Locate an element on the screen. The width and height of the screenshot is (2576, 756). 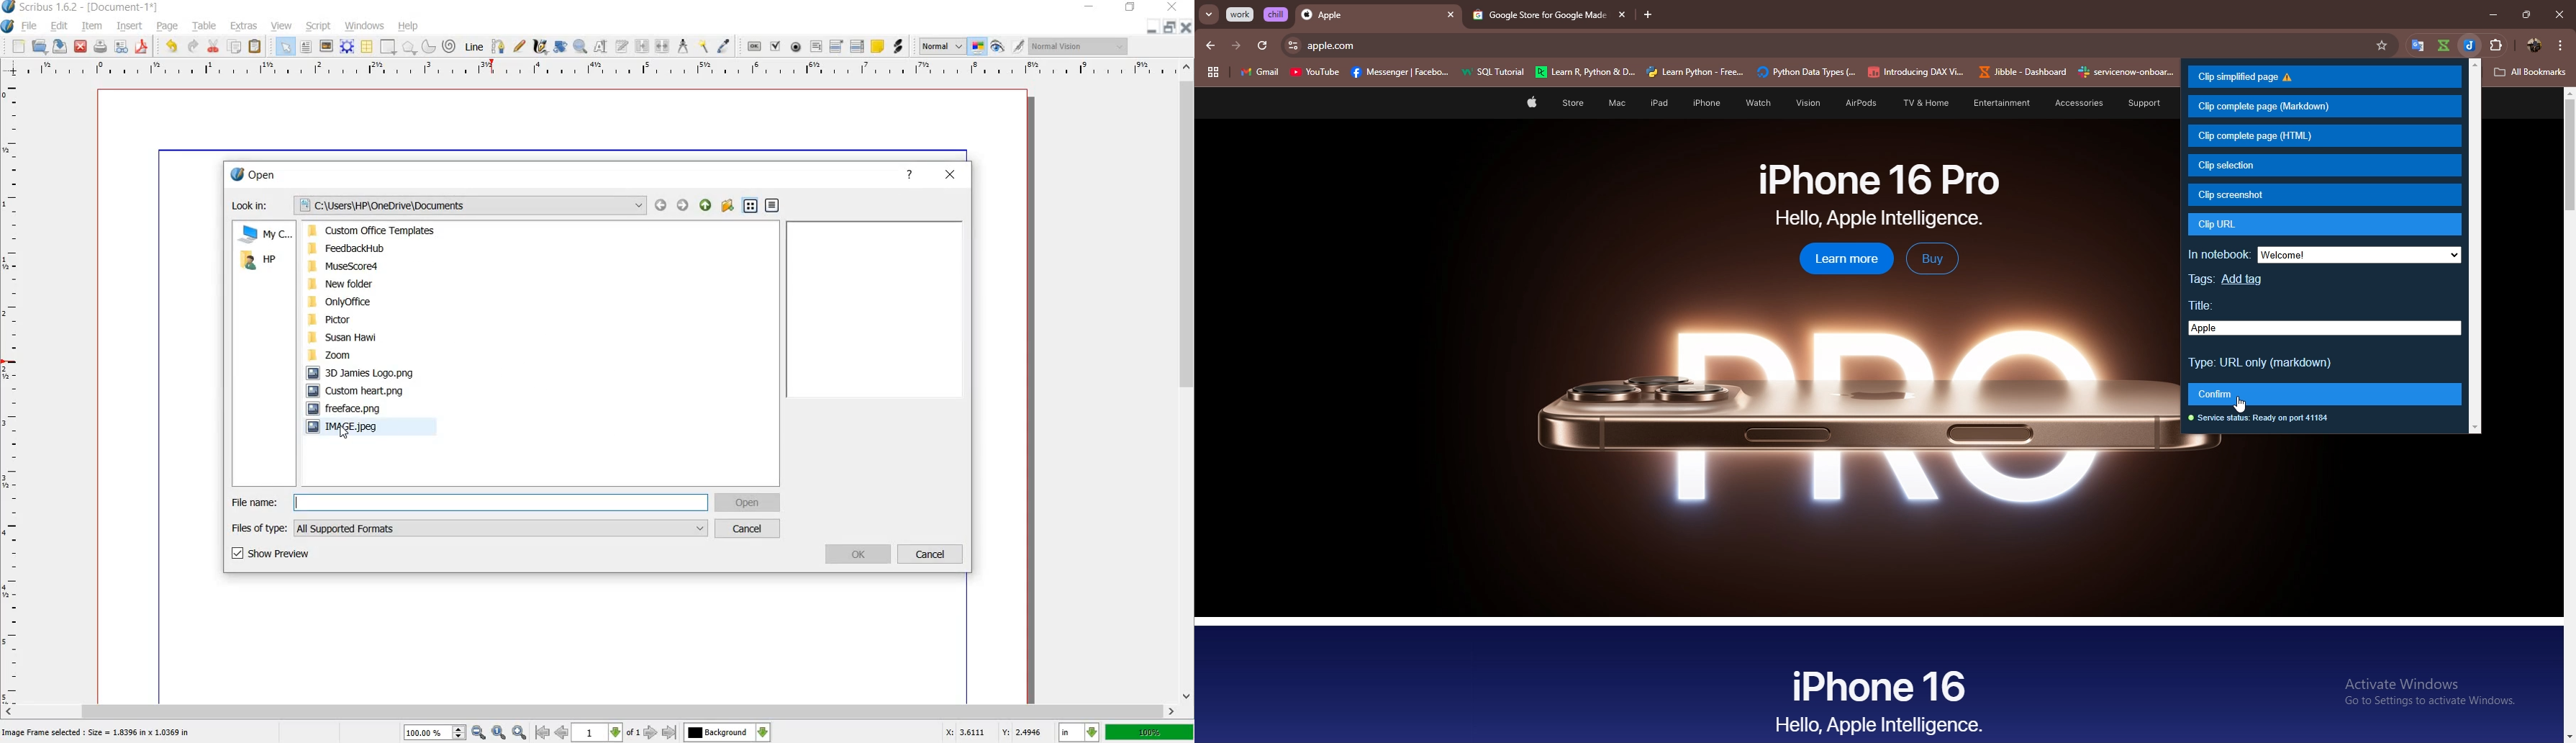
rotate item is located at coordinates (560, 46).